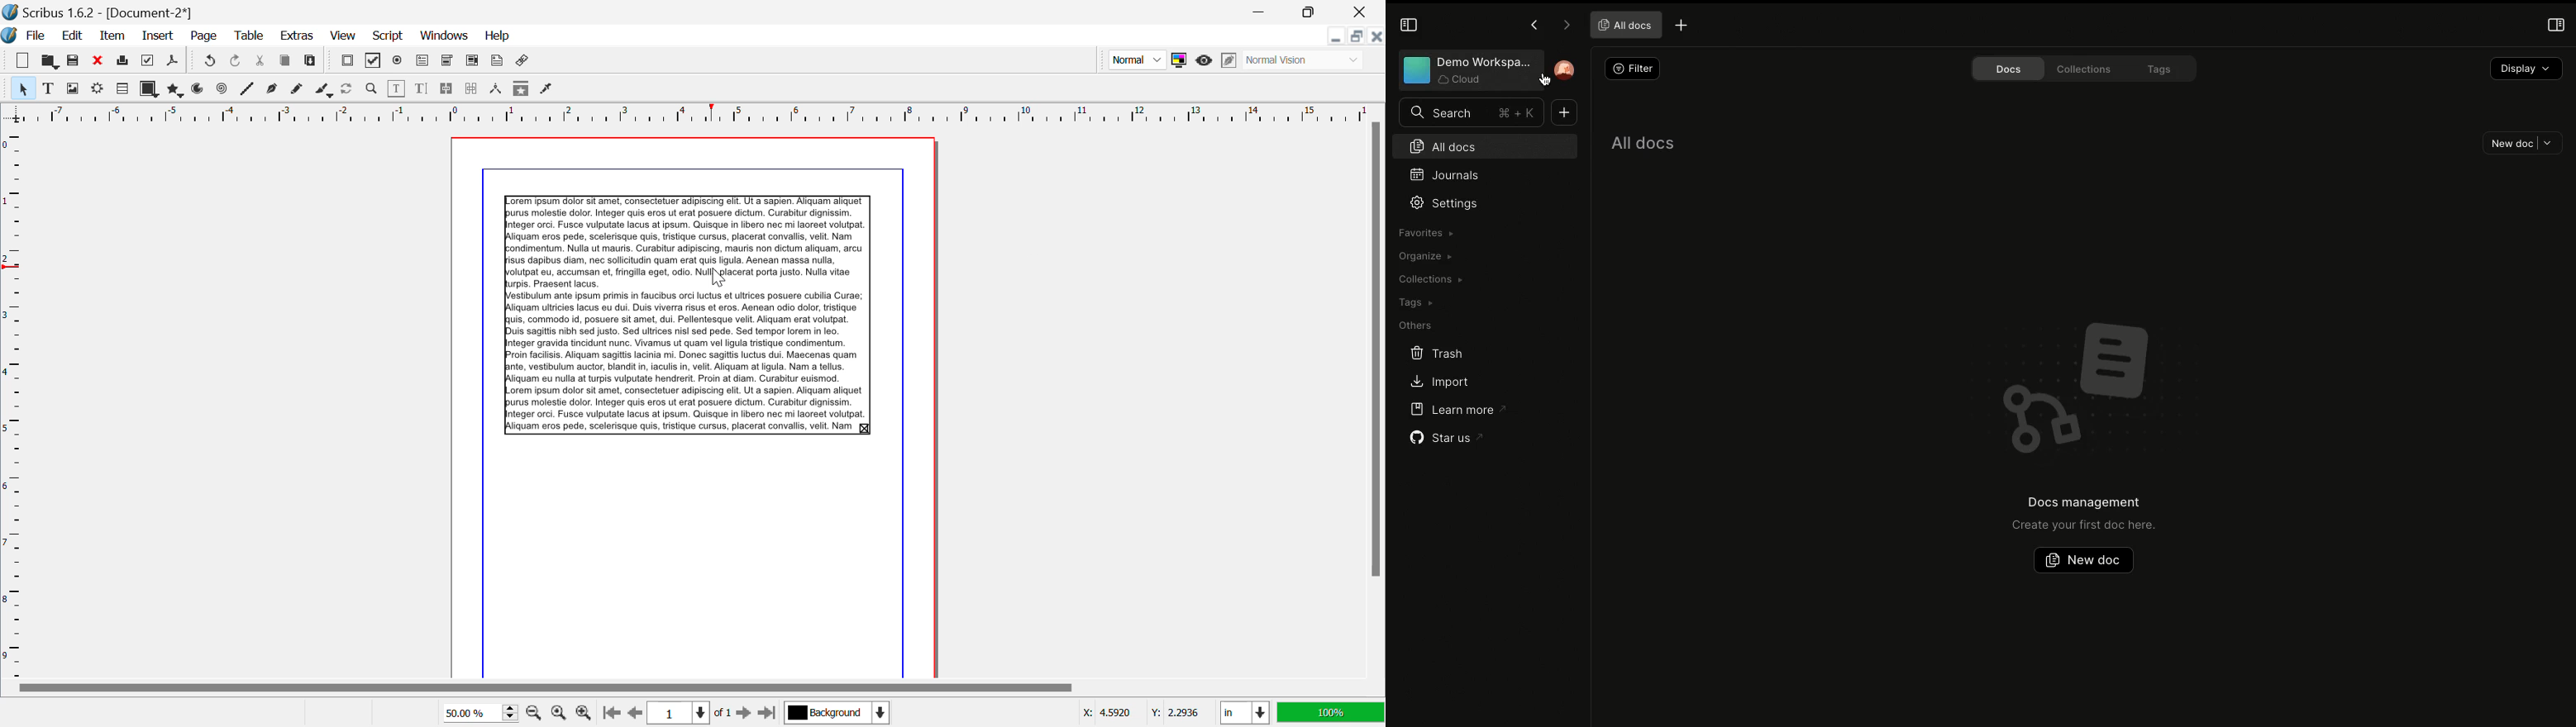  What do you see at coordinates (559, 713) in the screenshot?
I see `Zoom to 100%` at bounding box center [559, 713].